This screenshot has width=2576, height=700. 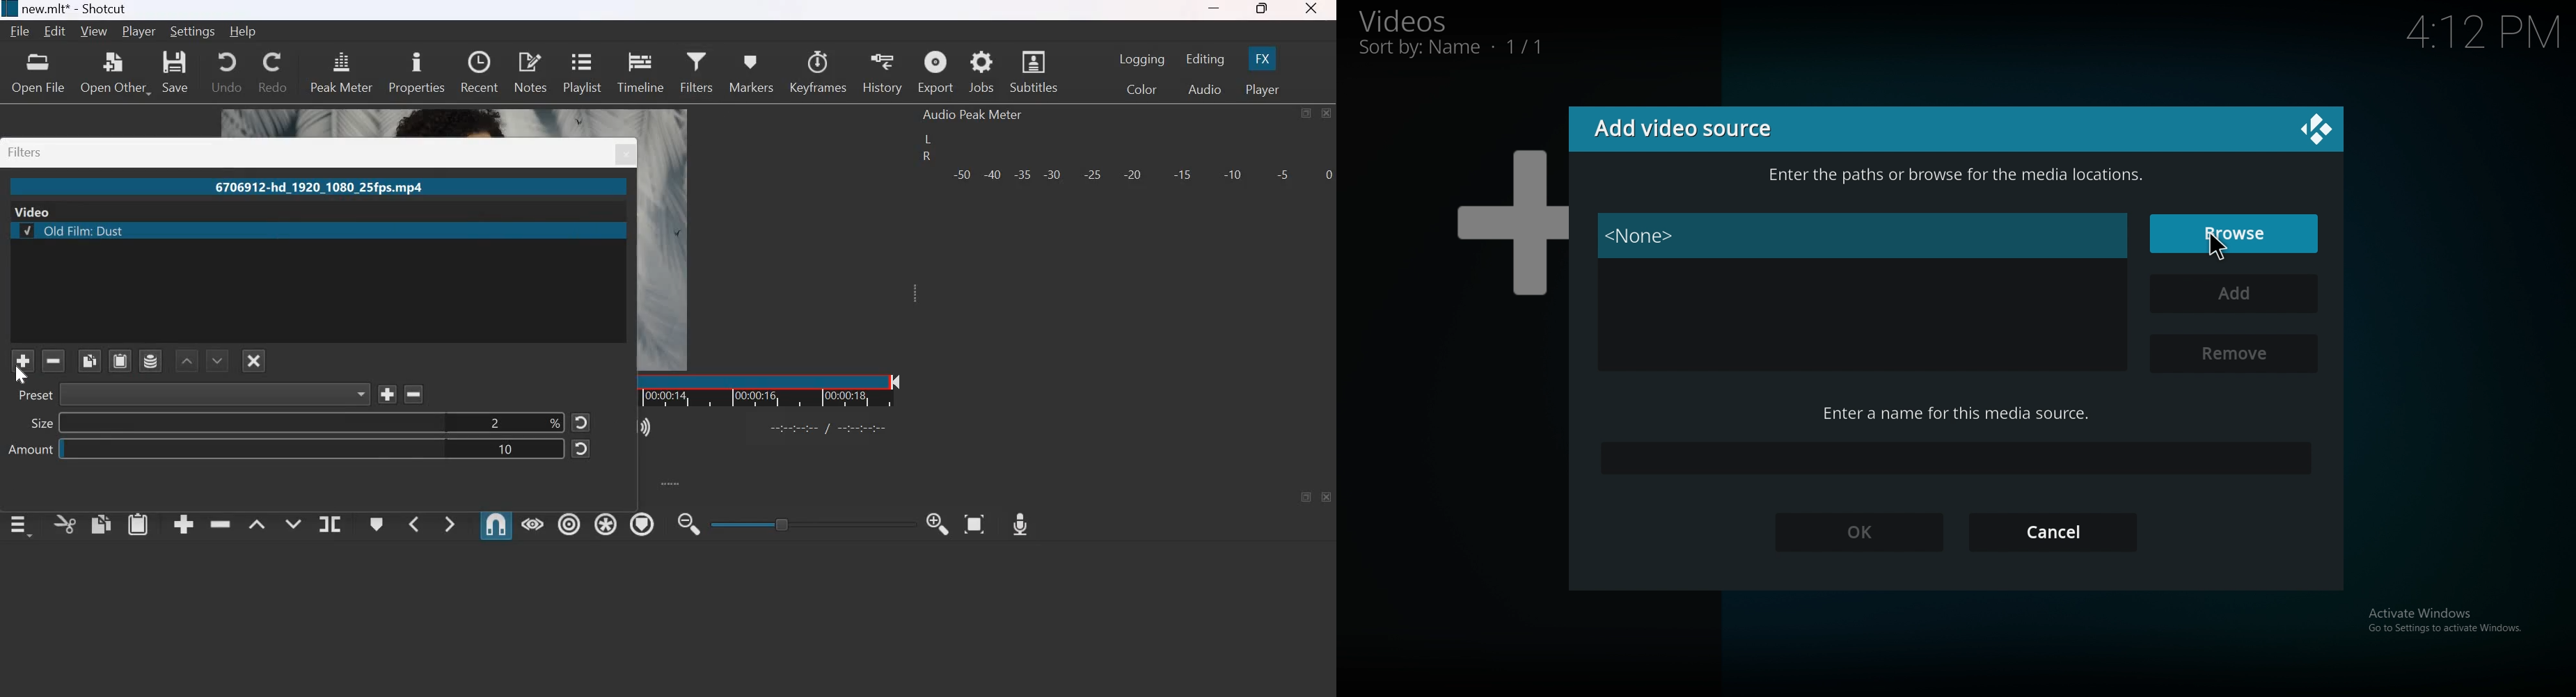 What do you see at coordinates (940, 524) in the screenshot?
I see `Zoom Timeline in` at bounding box center [940, 524].